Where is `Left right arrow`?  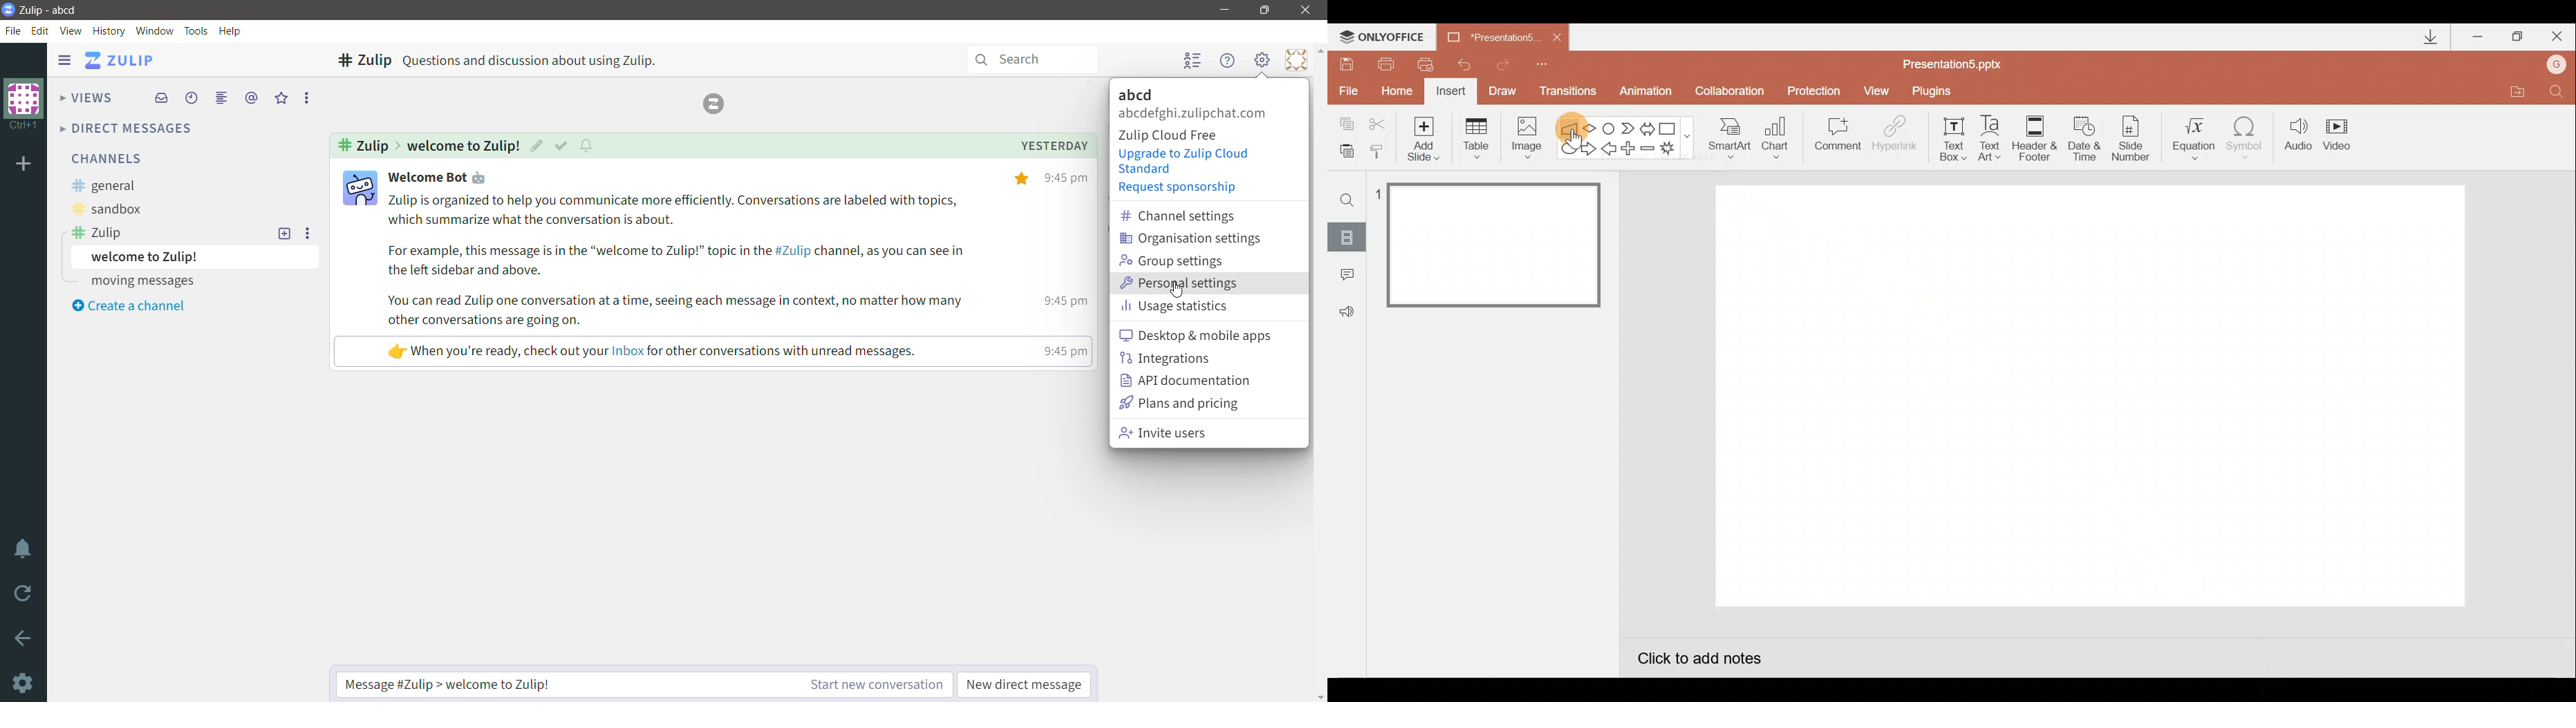 Left right arrow is located at coordinates (1649, 126).